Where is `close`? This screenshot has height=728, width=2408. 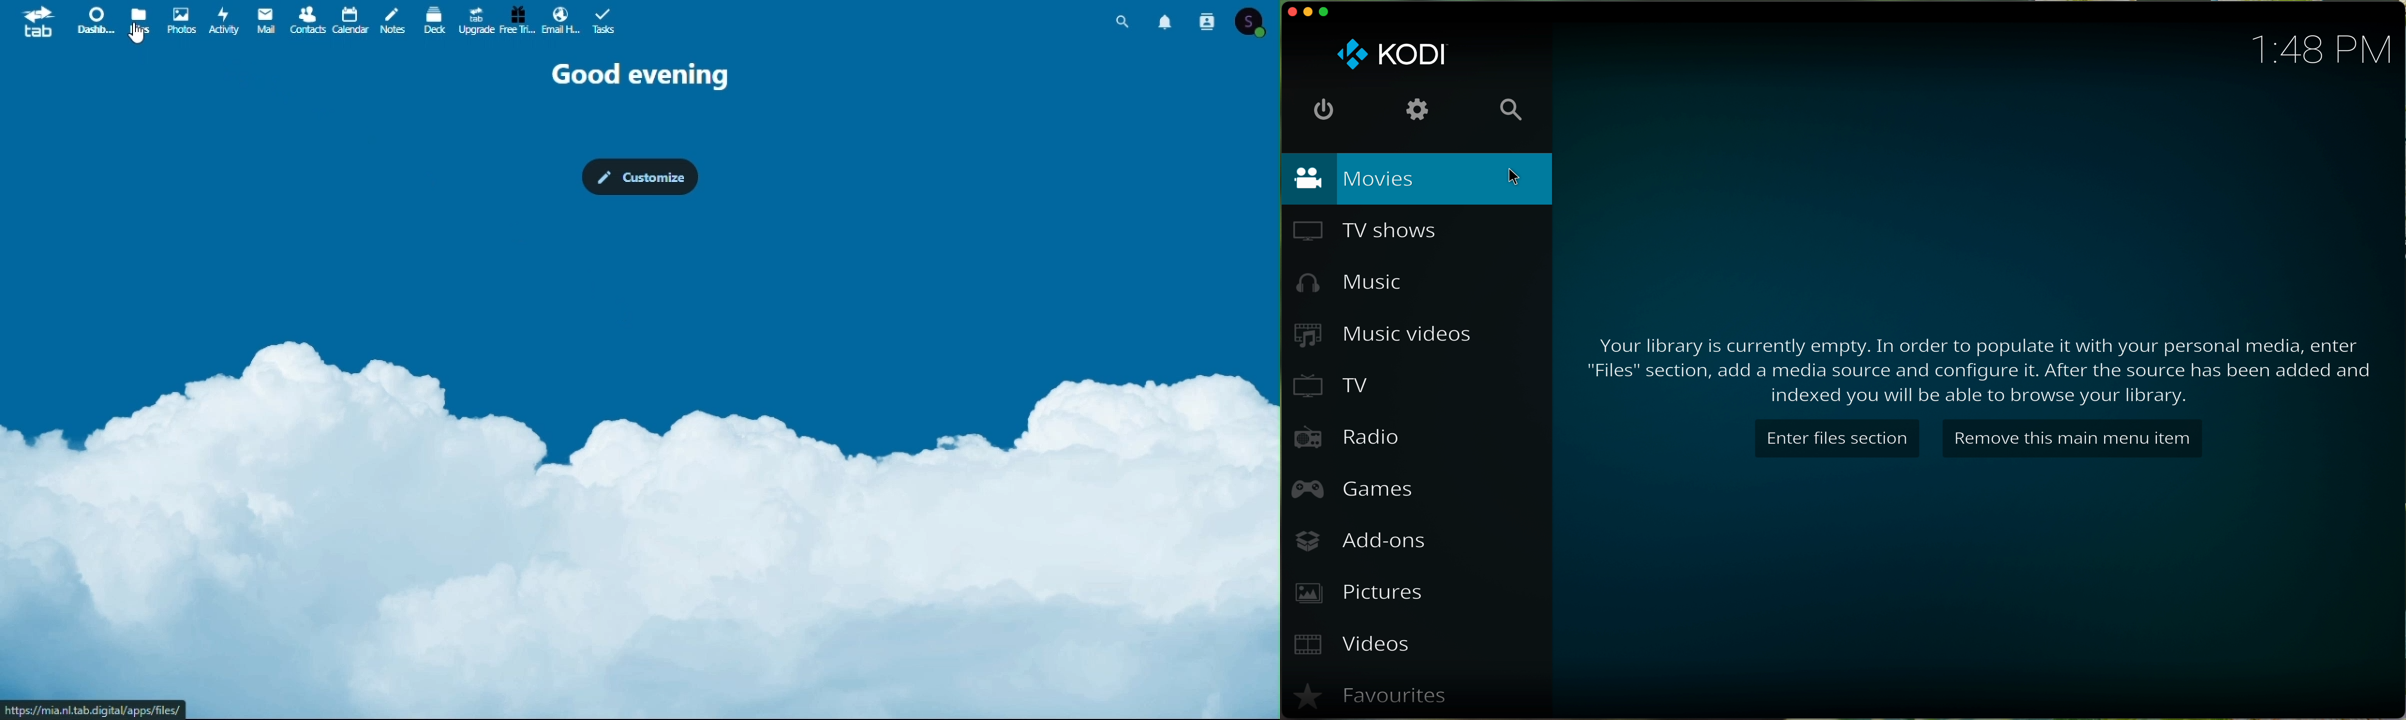
close is located at coordinates (1290, 11).